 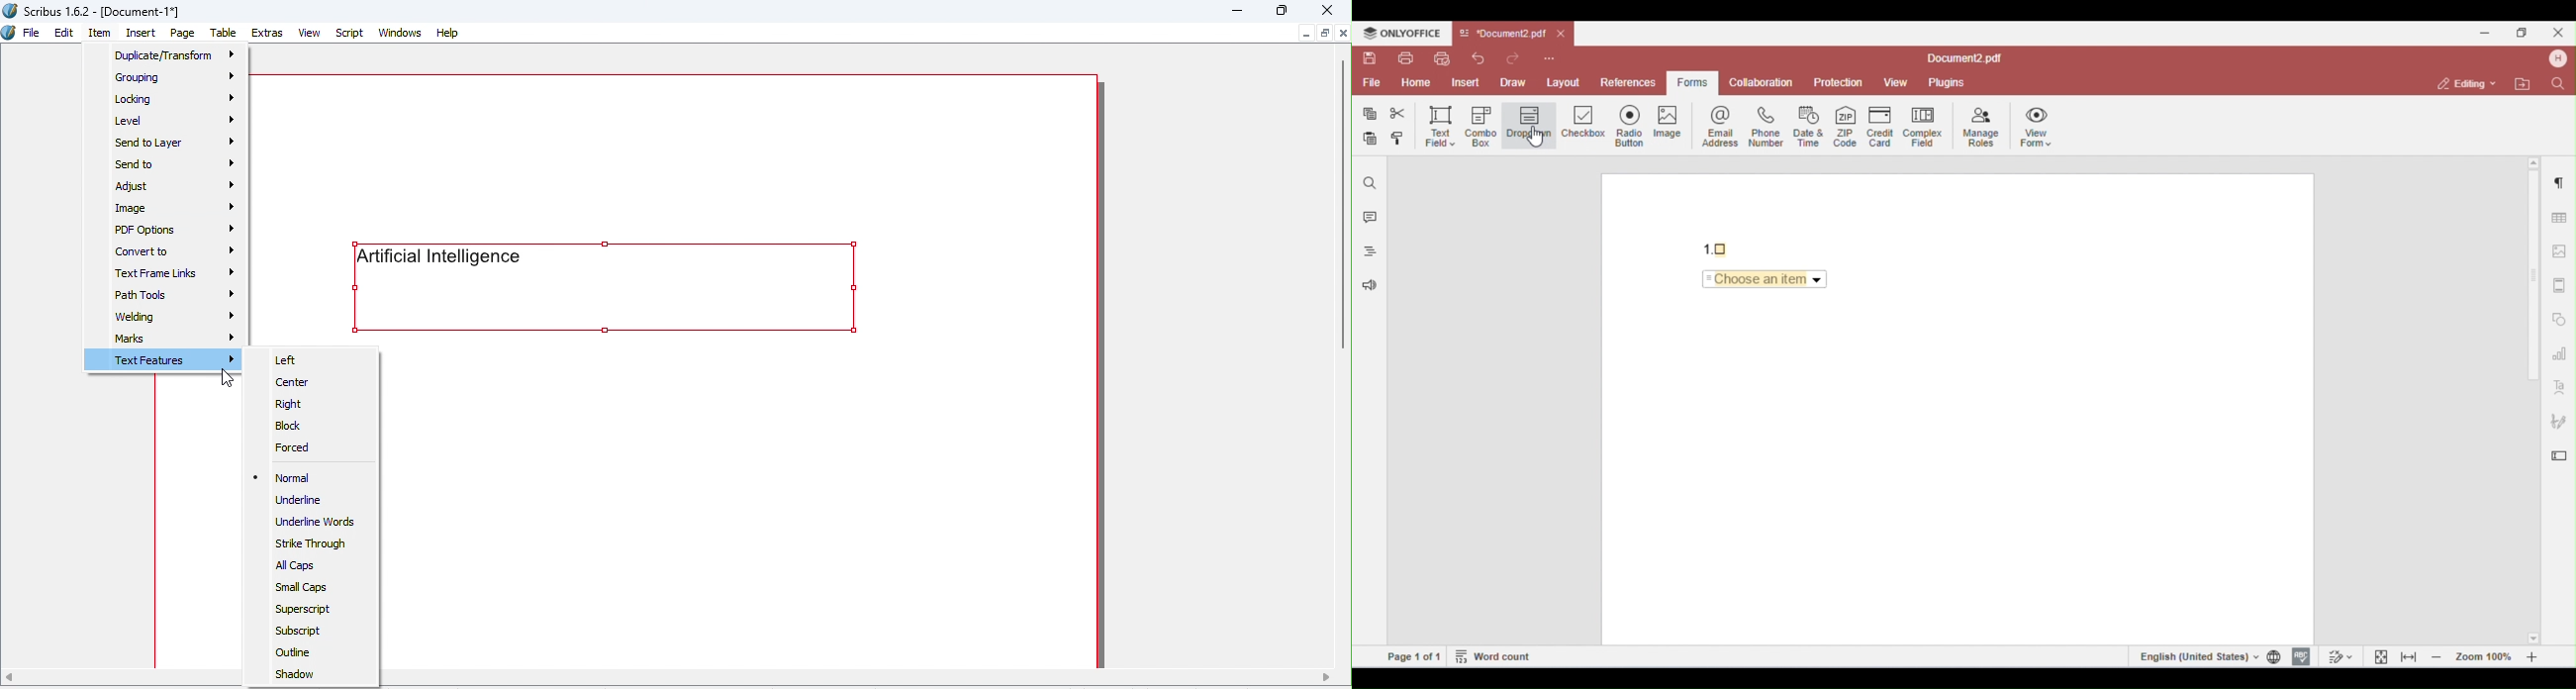 What do you see at coordinates (289, 478) in the screenshot?
I see `Normal` at bounding box center [289, 478].